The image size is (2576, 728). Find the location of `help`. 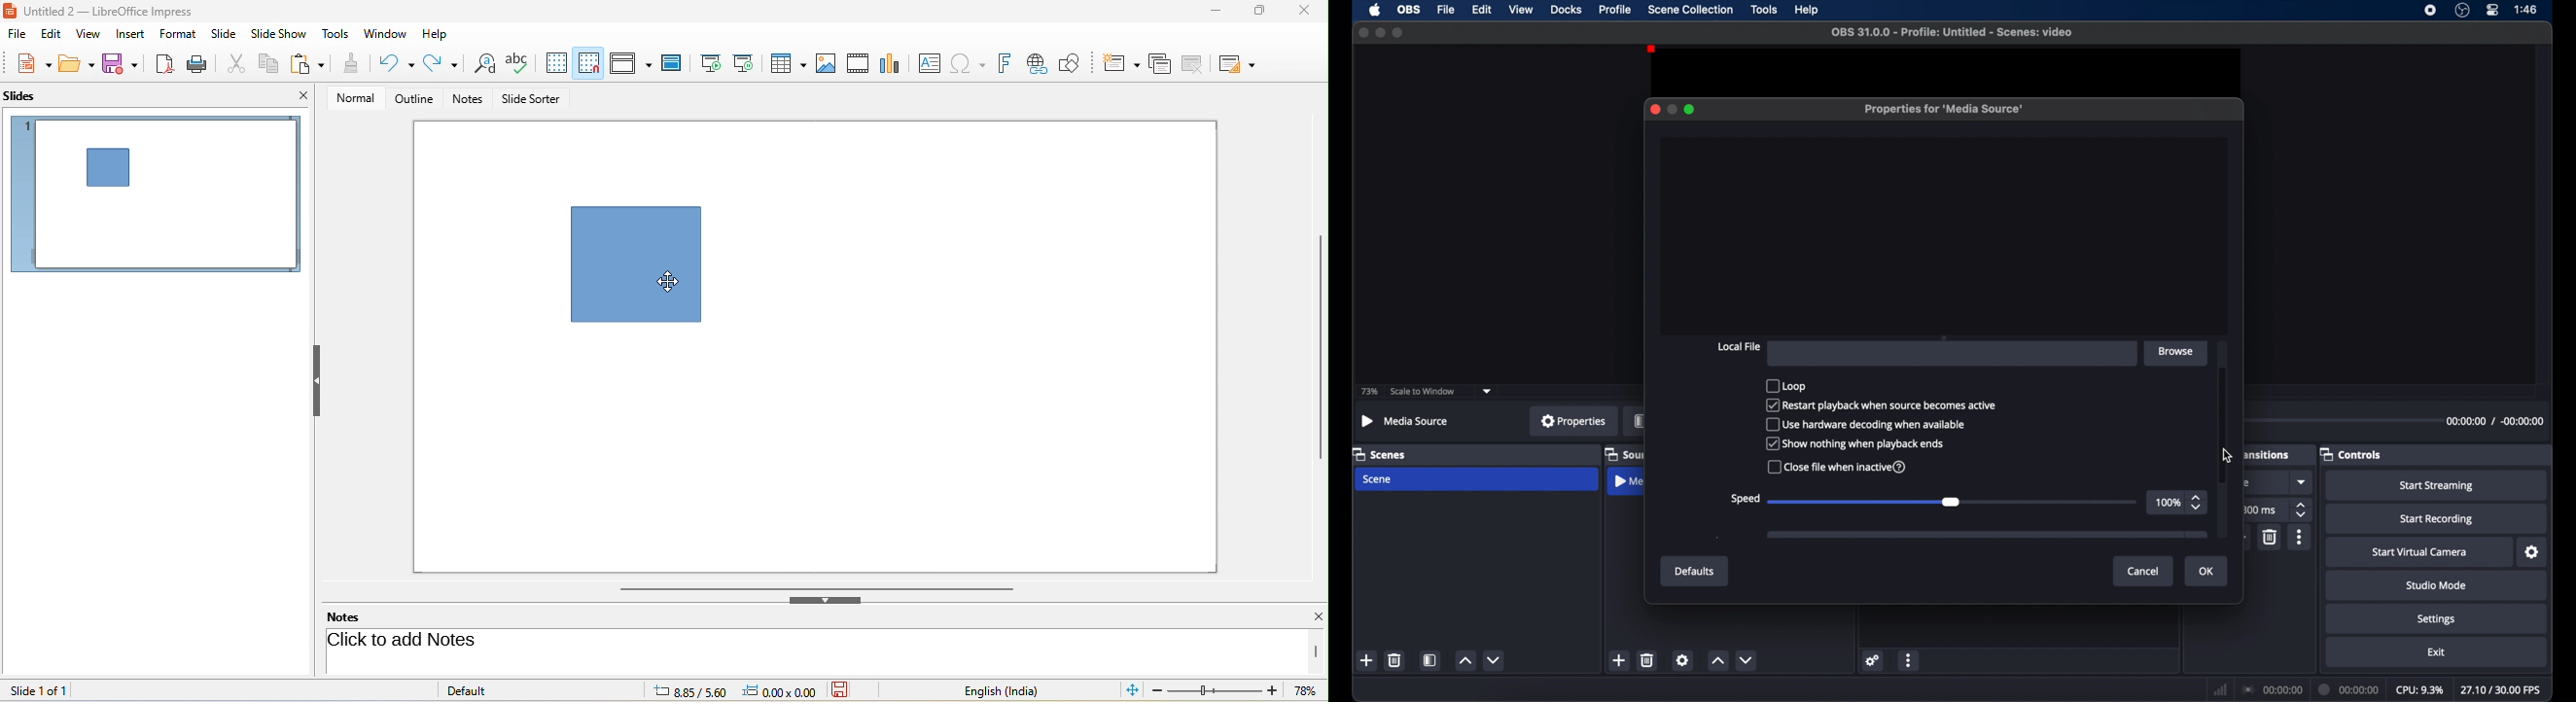

help is located at coordinates (1808, 11).